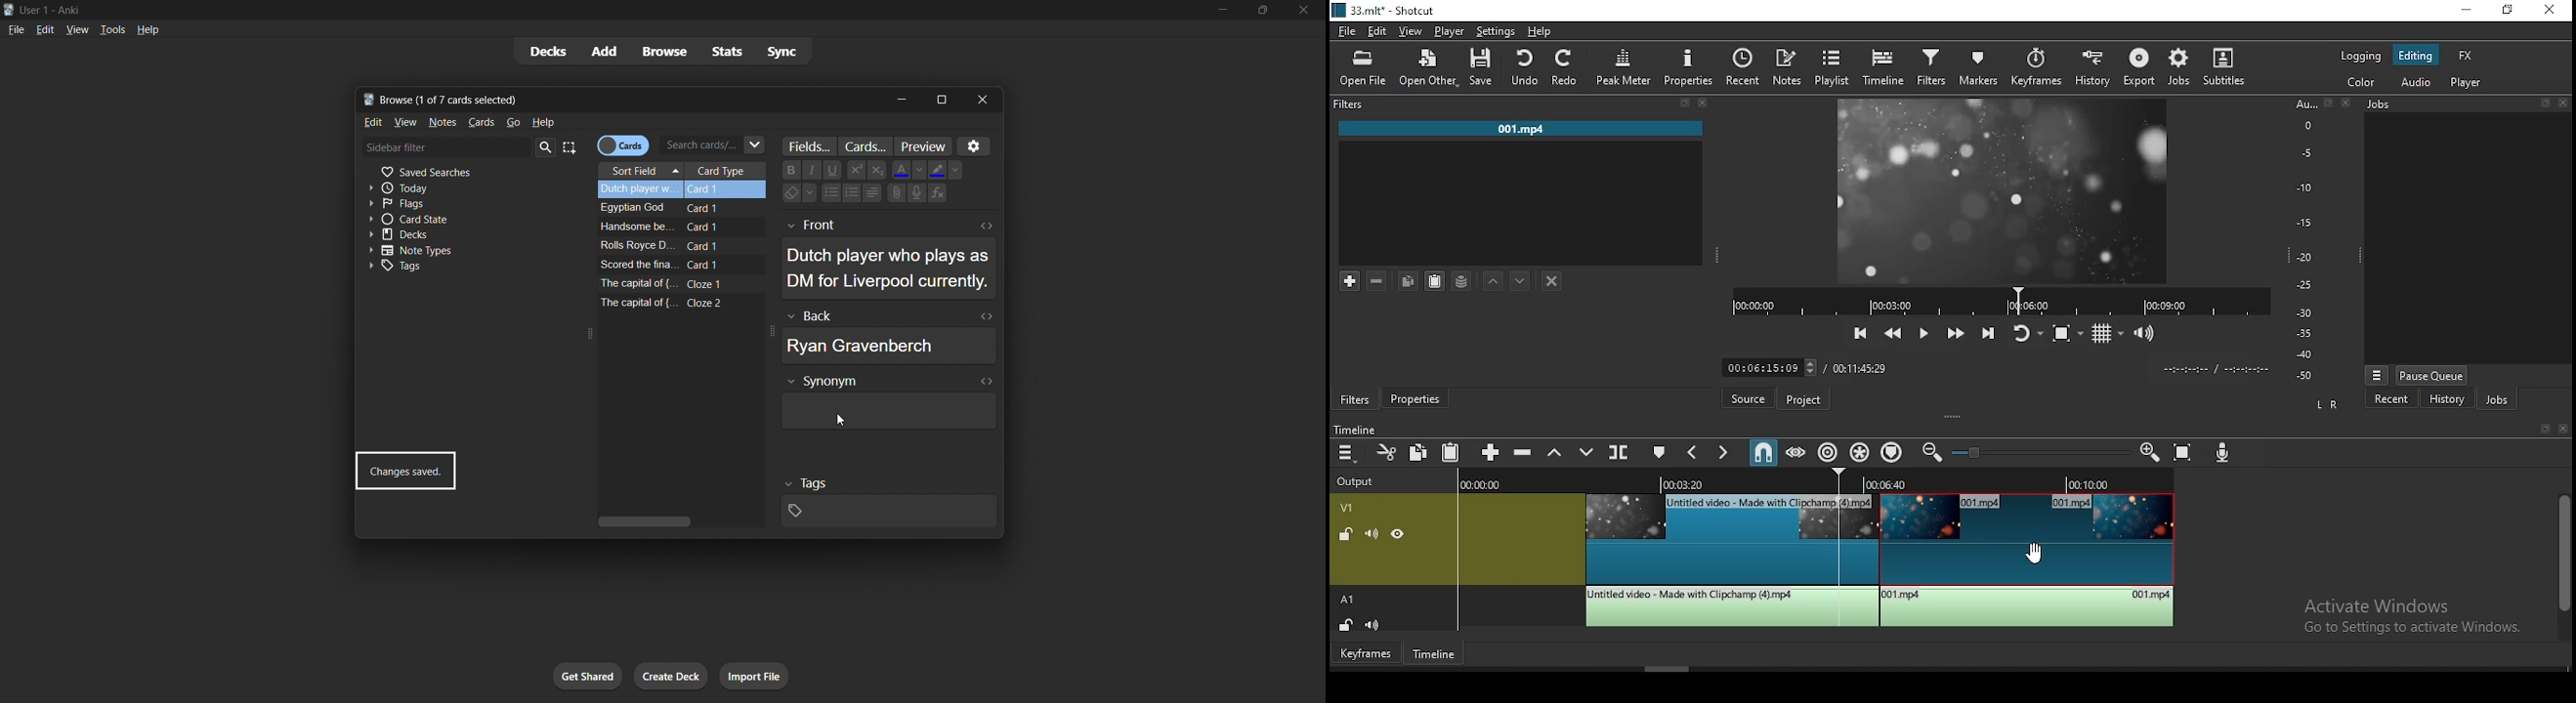  I want to click on move filter up, so click(1497, 279).